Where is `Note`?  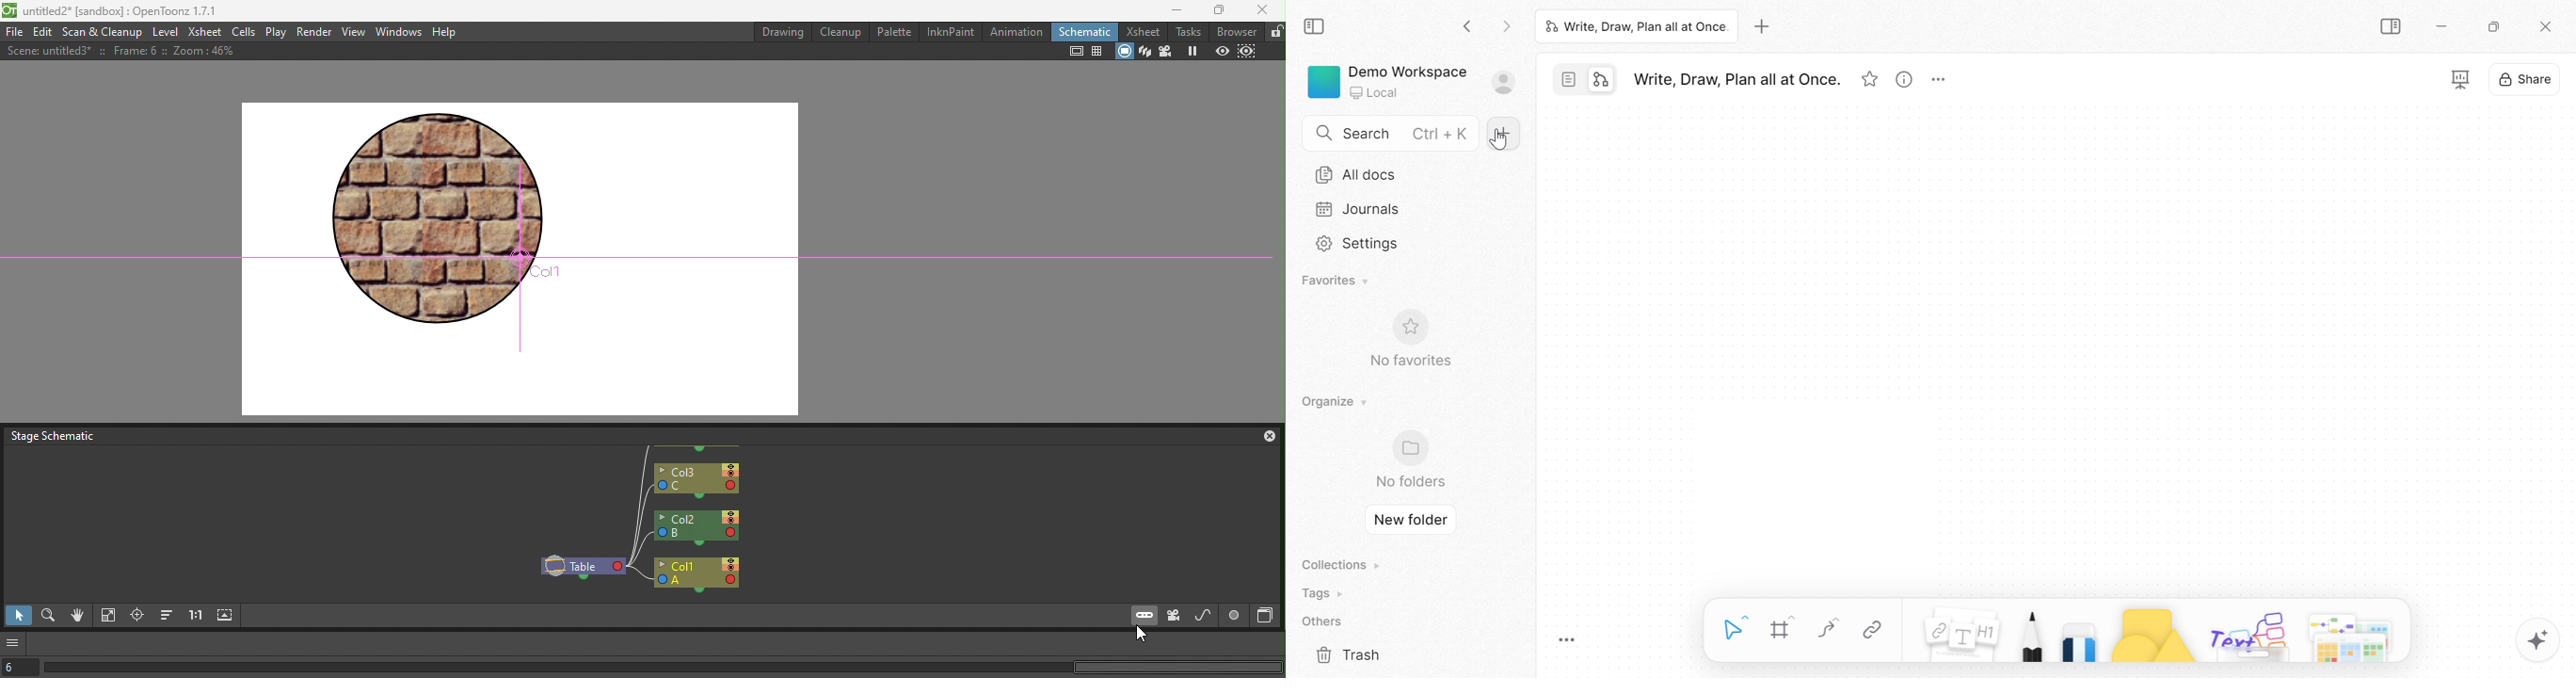
Note is located at coordinates (1963, 630).